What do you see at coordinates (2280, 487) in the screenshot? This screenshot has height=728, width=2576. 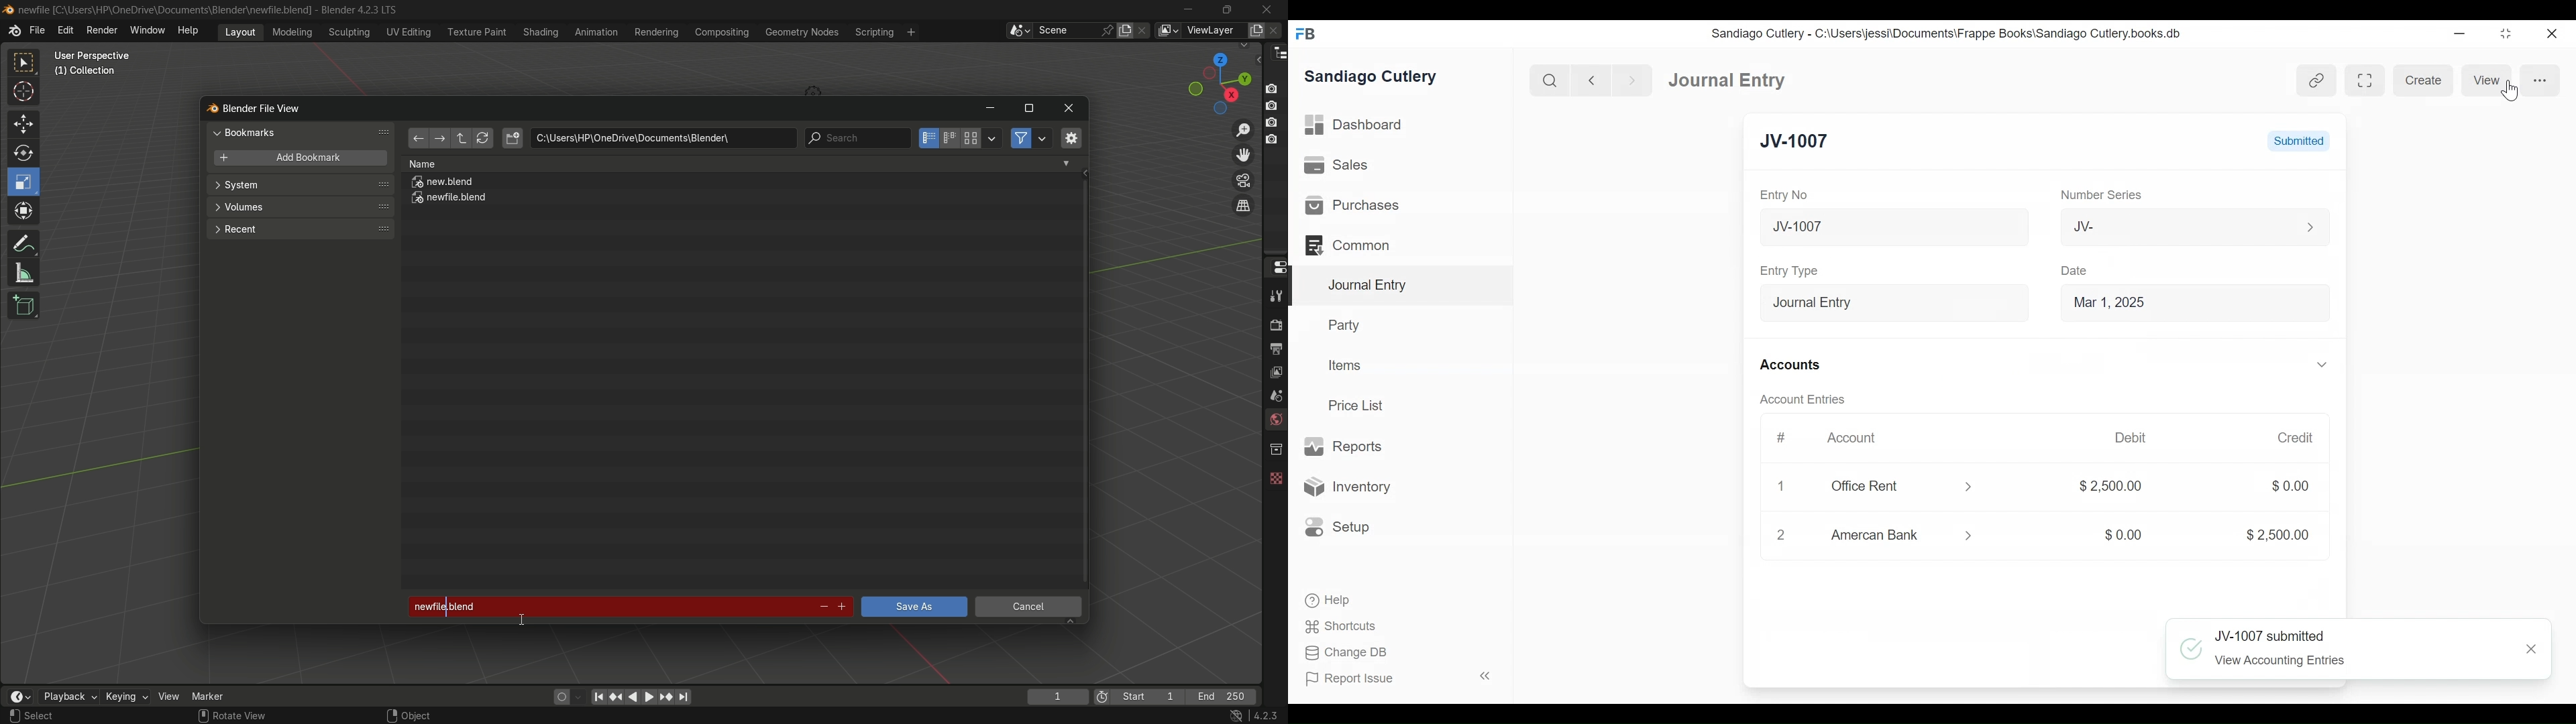 I see `$0.00` at bounding box center [2280, 487].